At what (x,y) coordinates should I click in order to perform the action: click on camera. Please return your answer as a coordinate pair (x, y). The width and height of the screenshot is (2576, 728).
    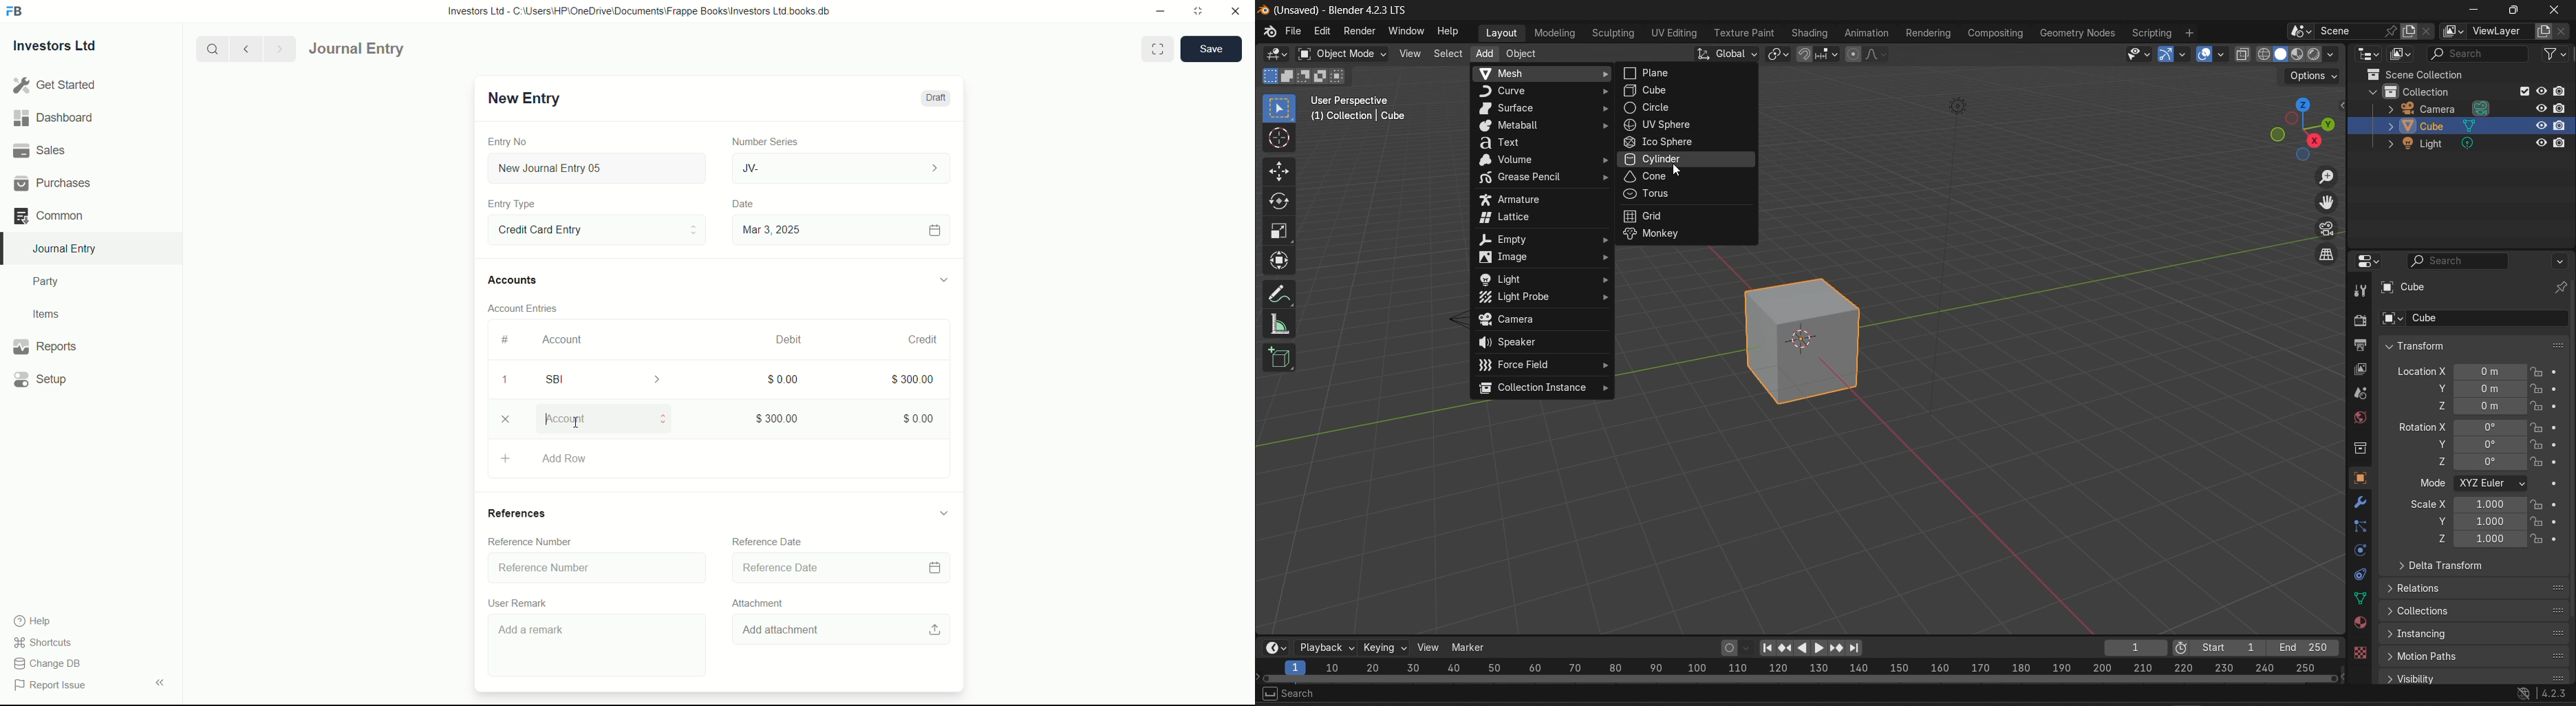
    Looking at the image, I should click on (1955, 256).